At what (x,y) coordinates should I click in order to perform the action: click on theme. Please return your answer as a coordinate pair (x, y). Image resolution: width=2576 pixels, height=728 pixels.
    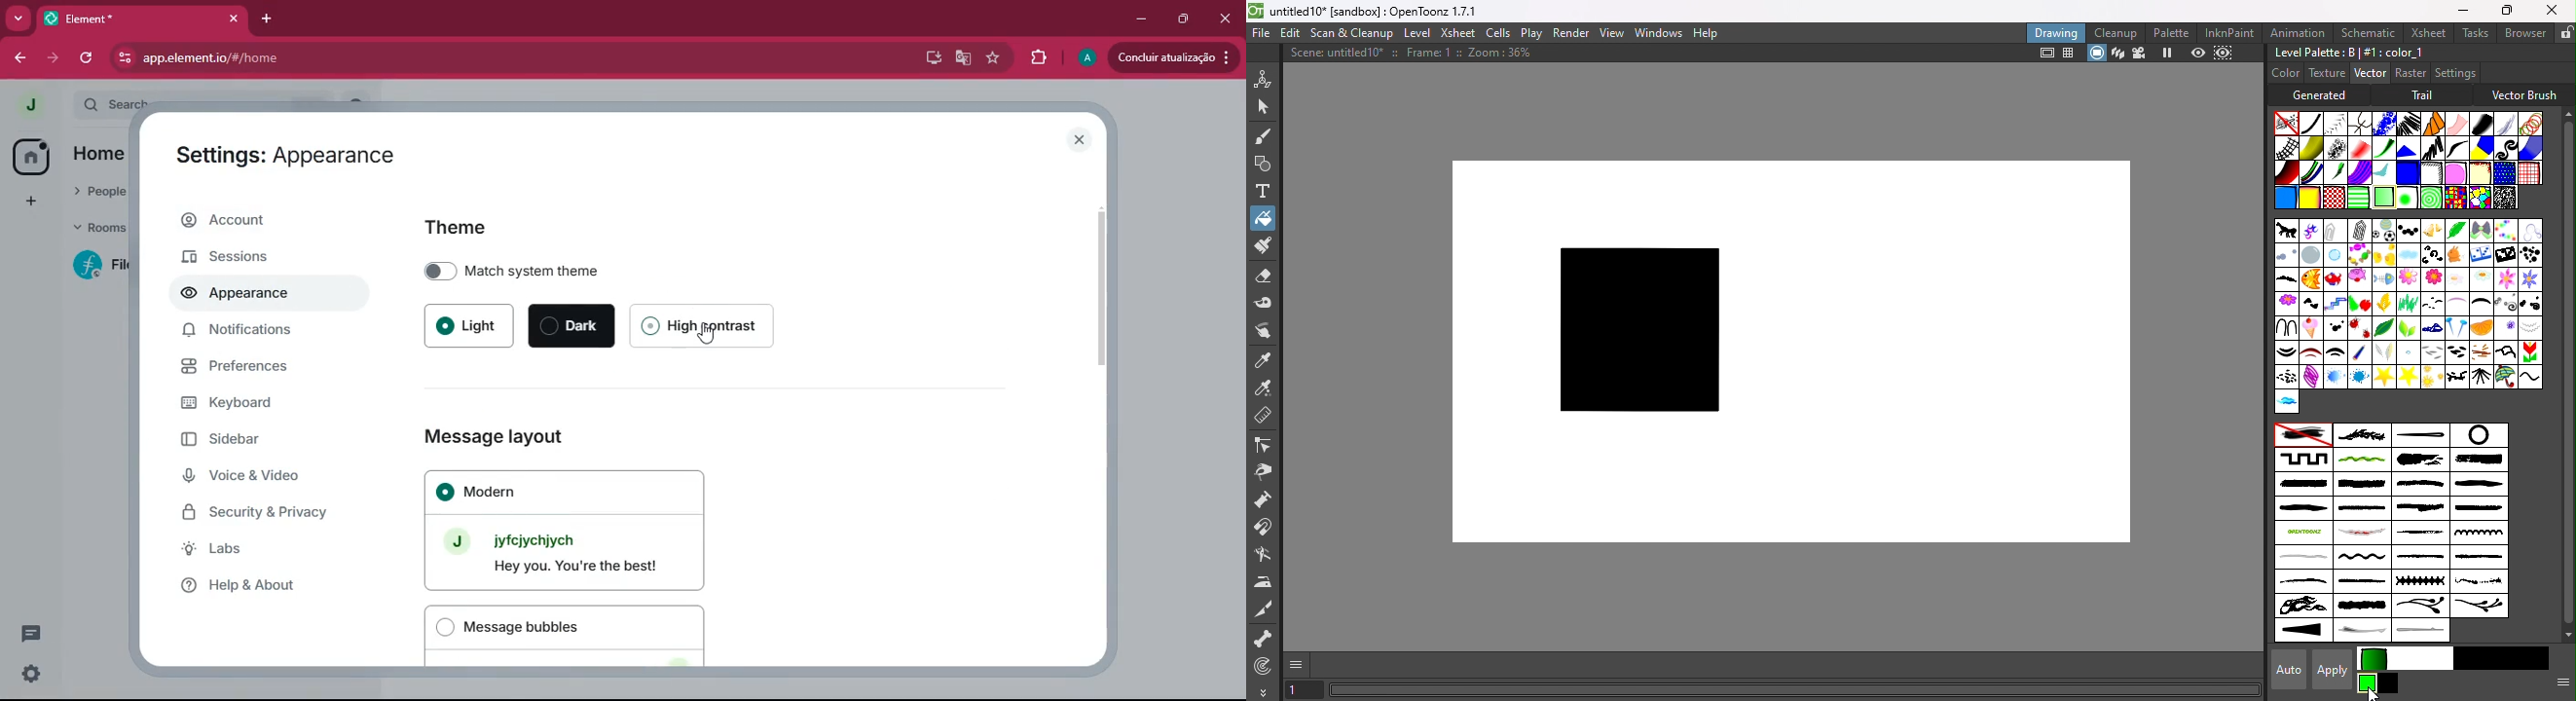
    Looking at the image, I should click on (463, 225).